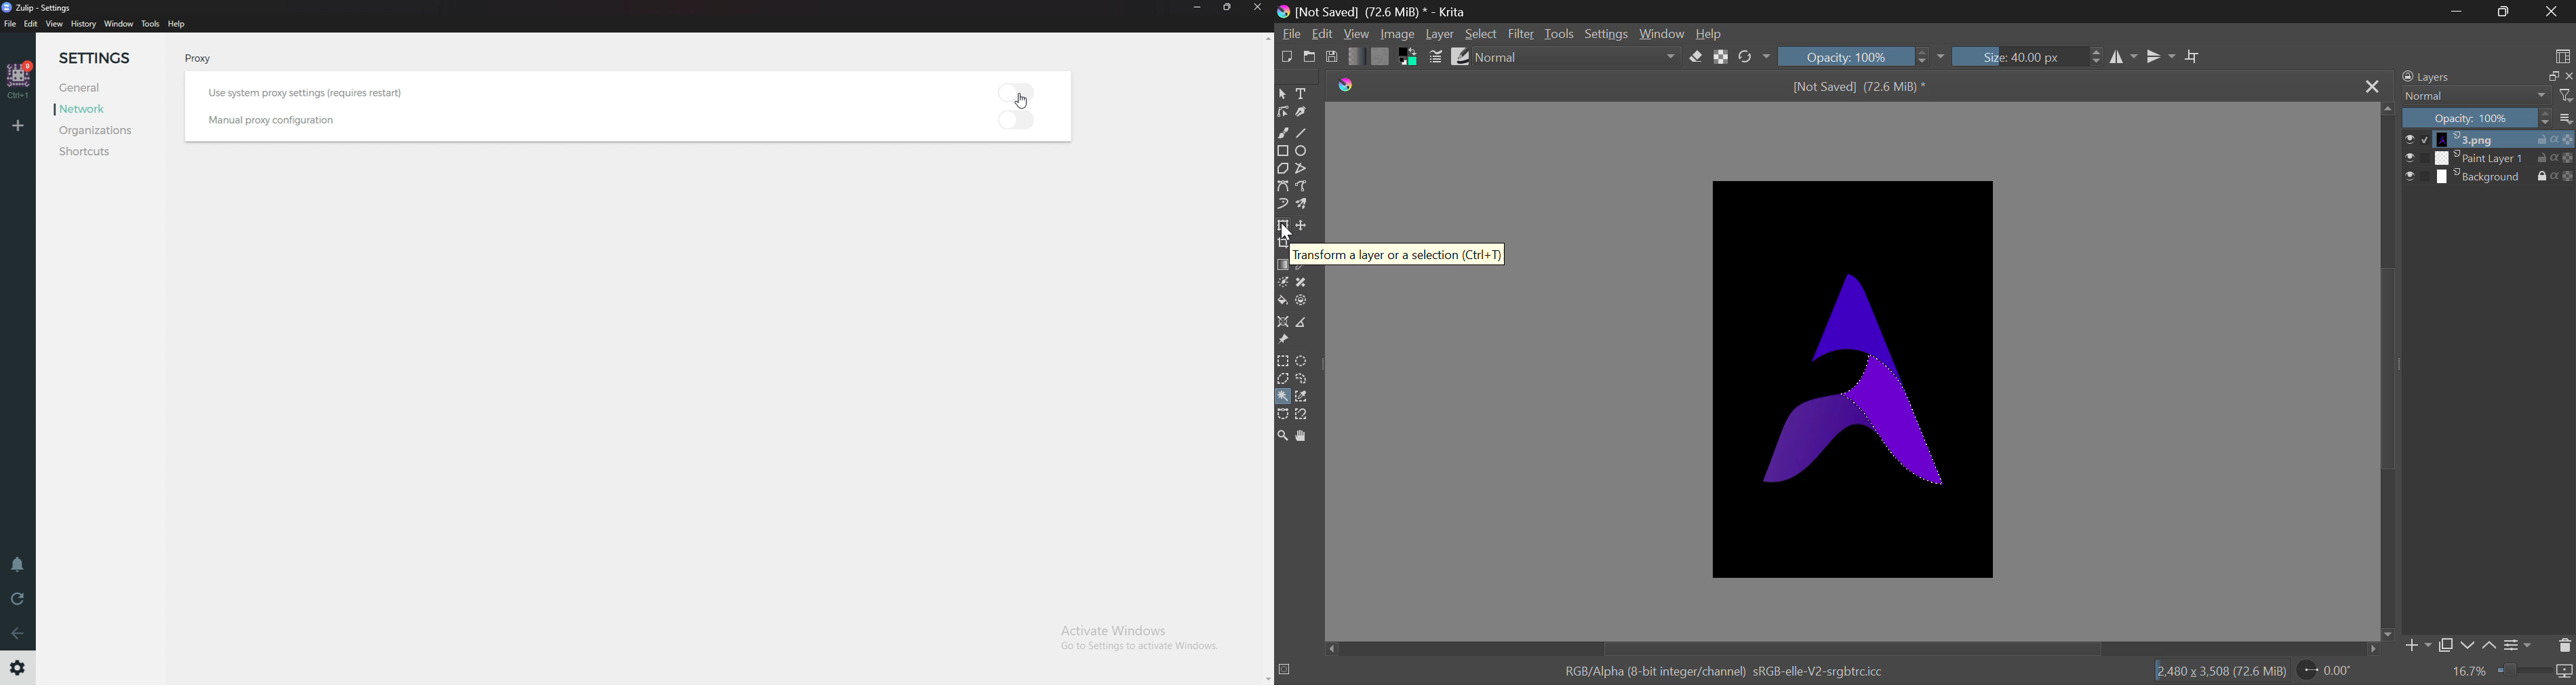 Image resolution: width=2576 pixels, height=700 pixels. What do you see at coordinates (1852, 648) in the screenshot?
I see `Scroll Bar` at bounding box center [1852, 648].